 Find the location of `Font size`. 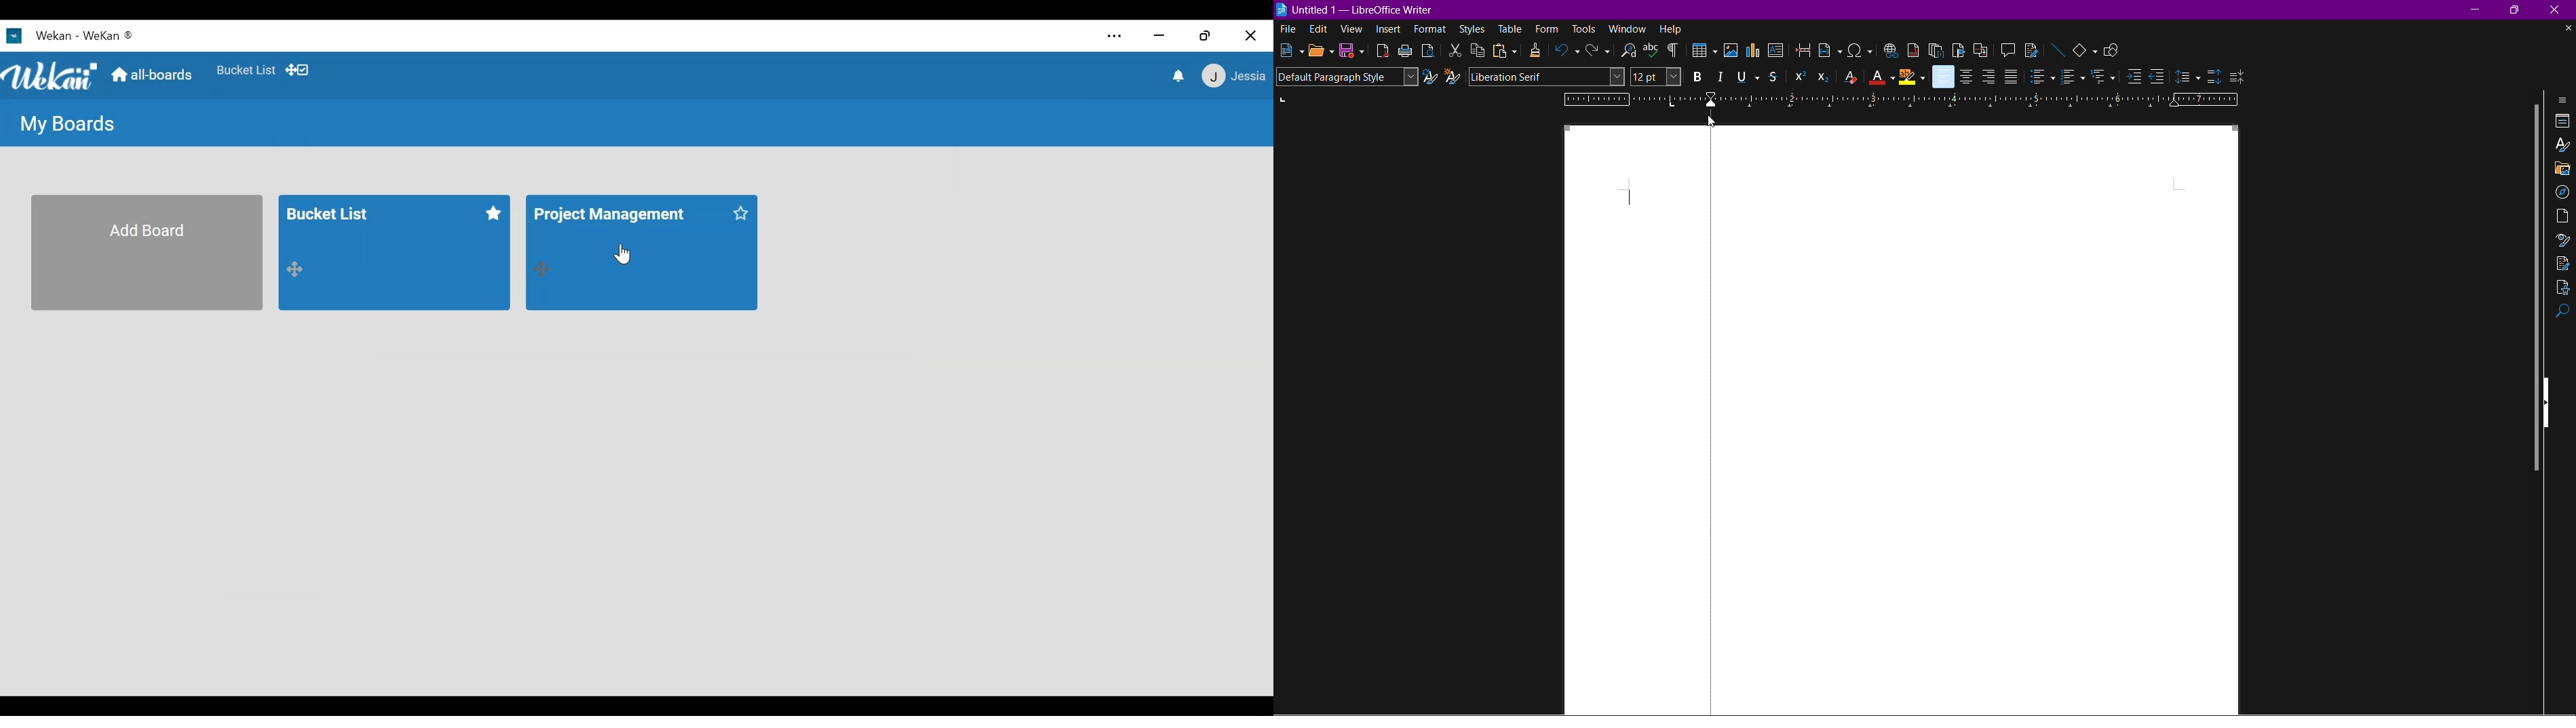

Font size is located at coordinates (1655, 77).